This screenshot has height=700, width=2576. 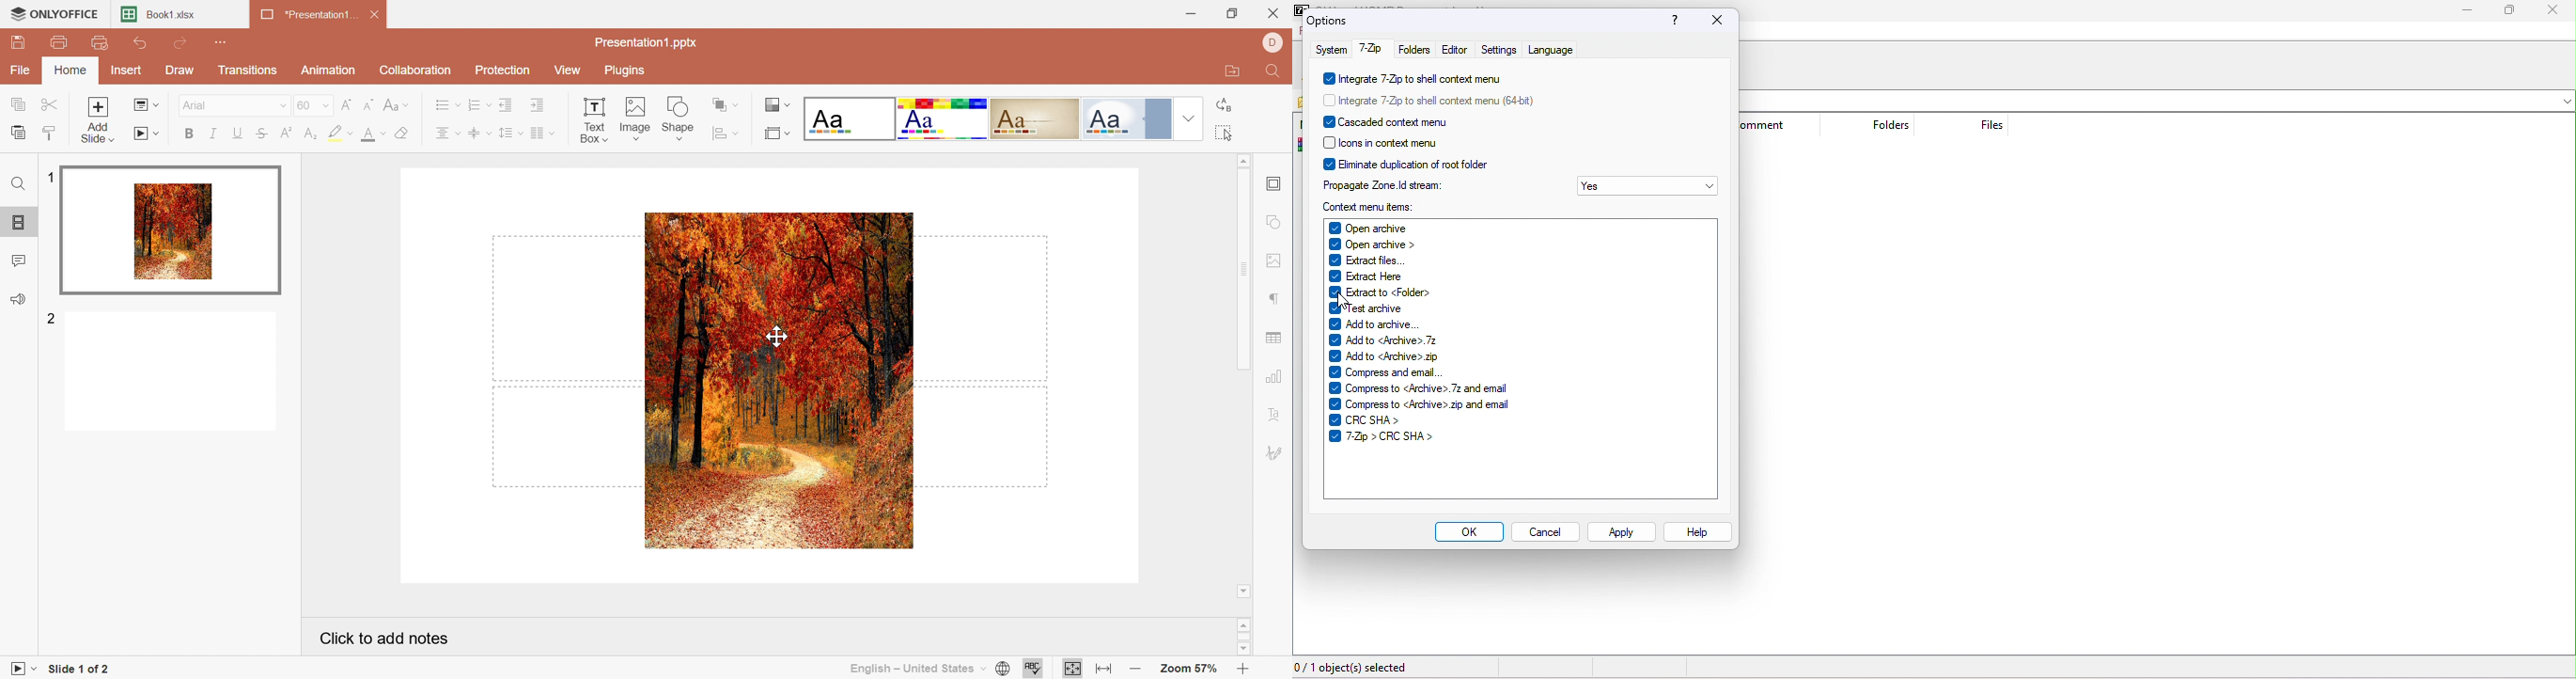 What do you see at coordinates (1229, 74) in the screenshot?
I see `Open file location` at bounding box center [1229, 74].